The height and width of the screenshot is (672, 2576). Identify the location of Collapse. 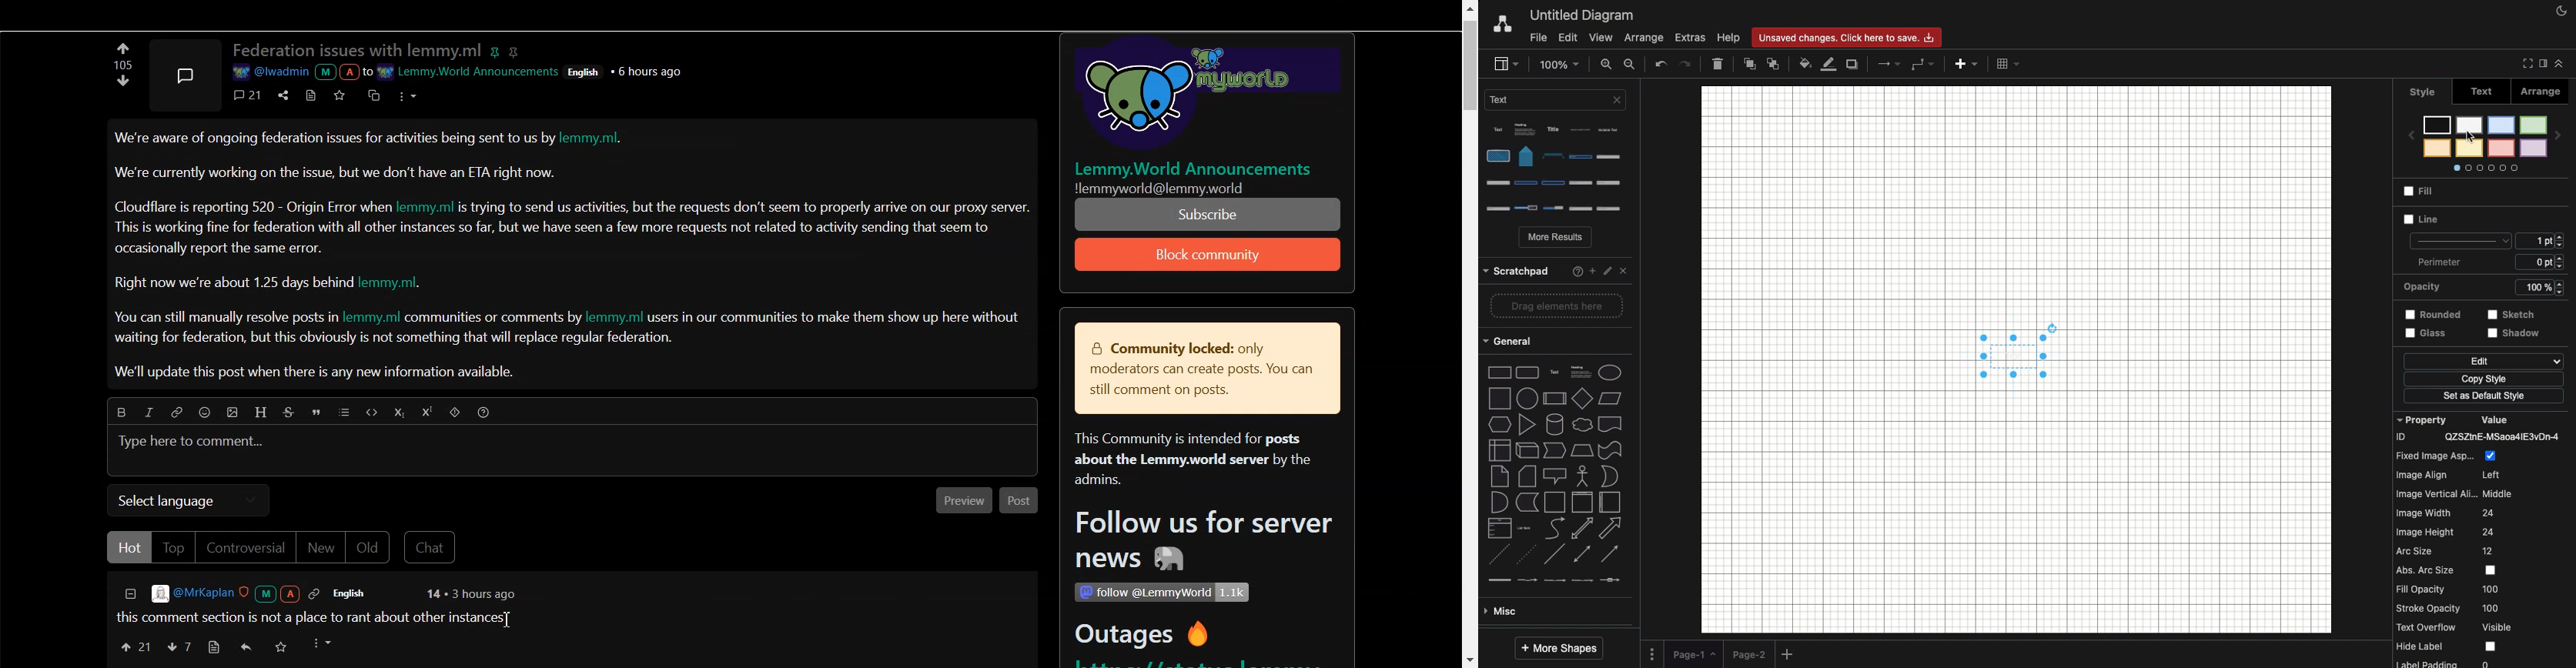
(129, 596).